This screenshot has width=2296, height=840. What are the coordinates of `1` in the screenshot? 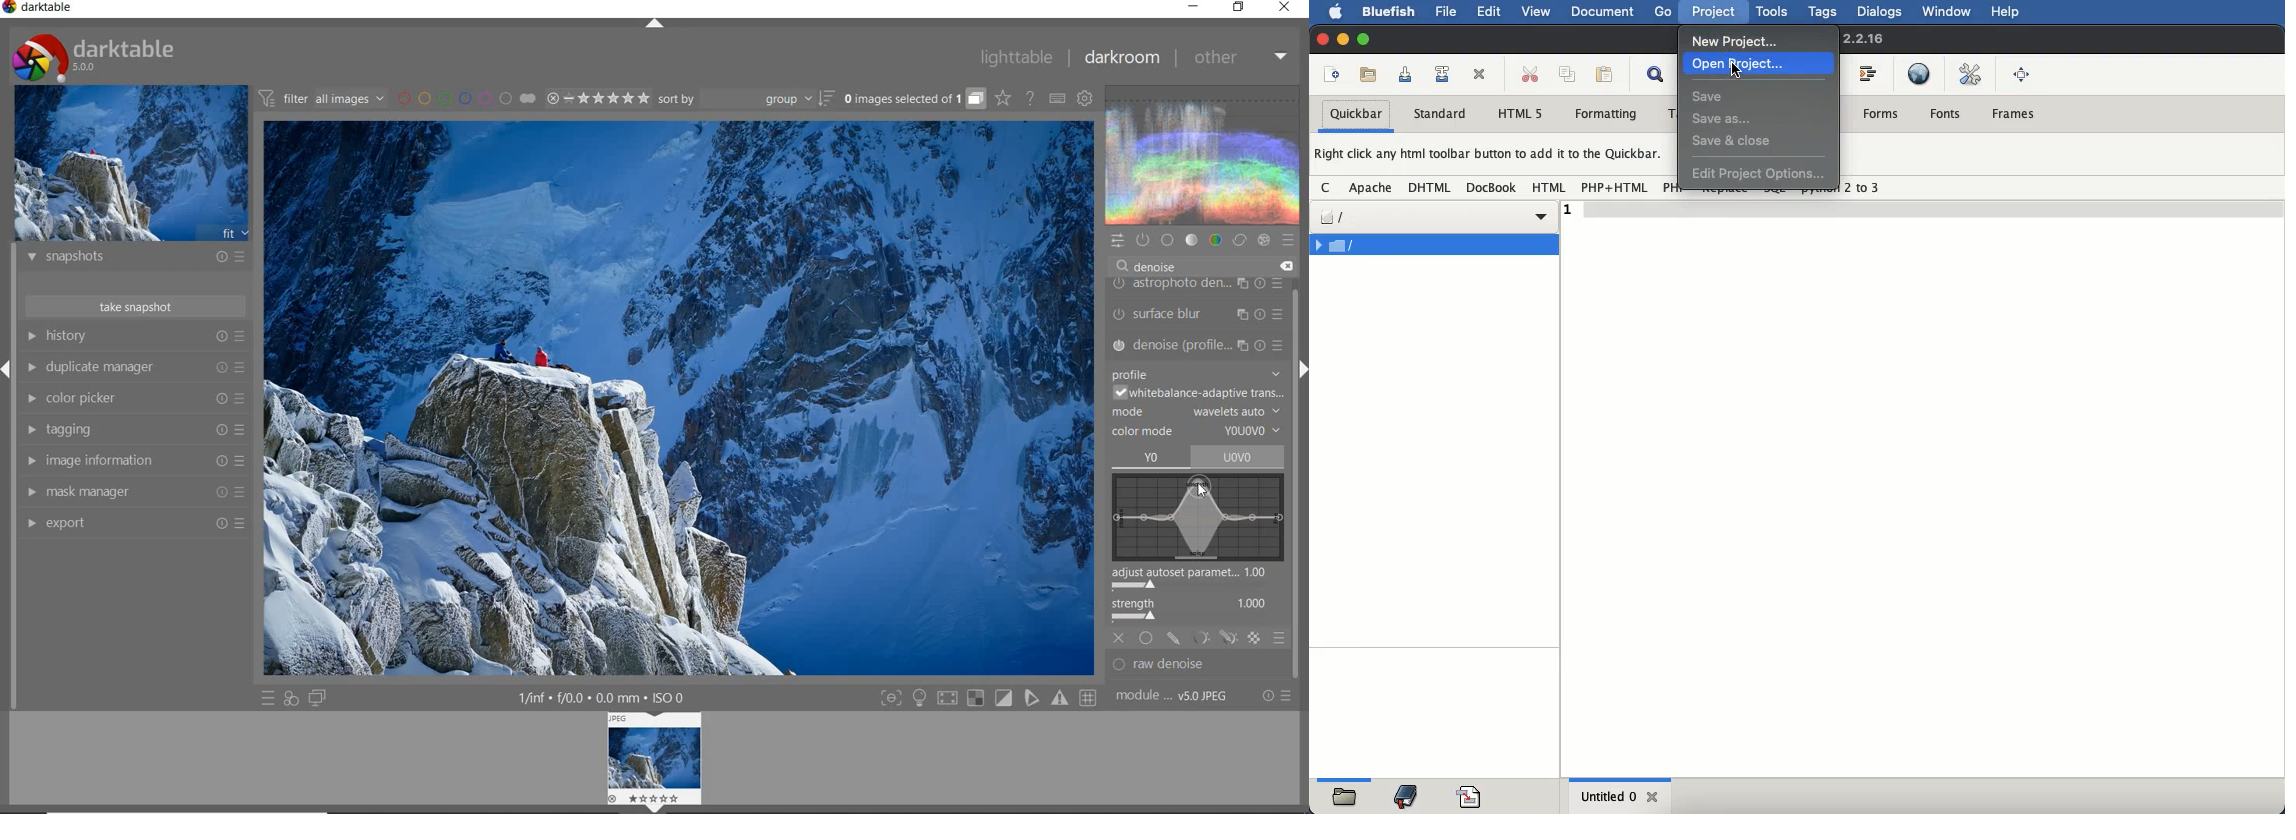 It's located at (1574, 212).